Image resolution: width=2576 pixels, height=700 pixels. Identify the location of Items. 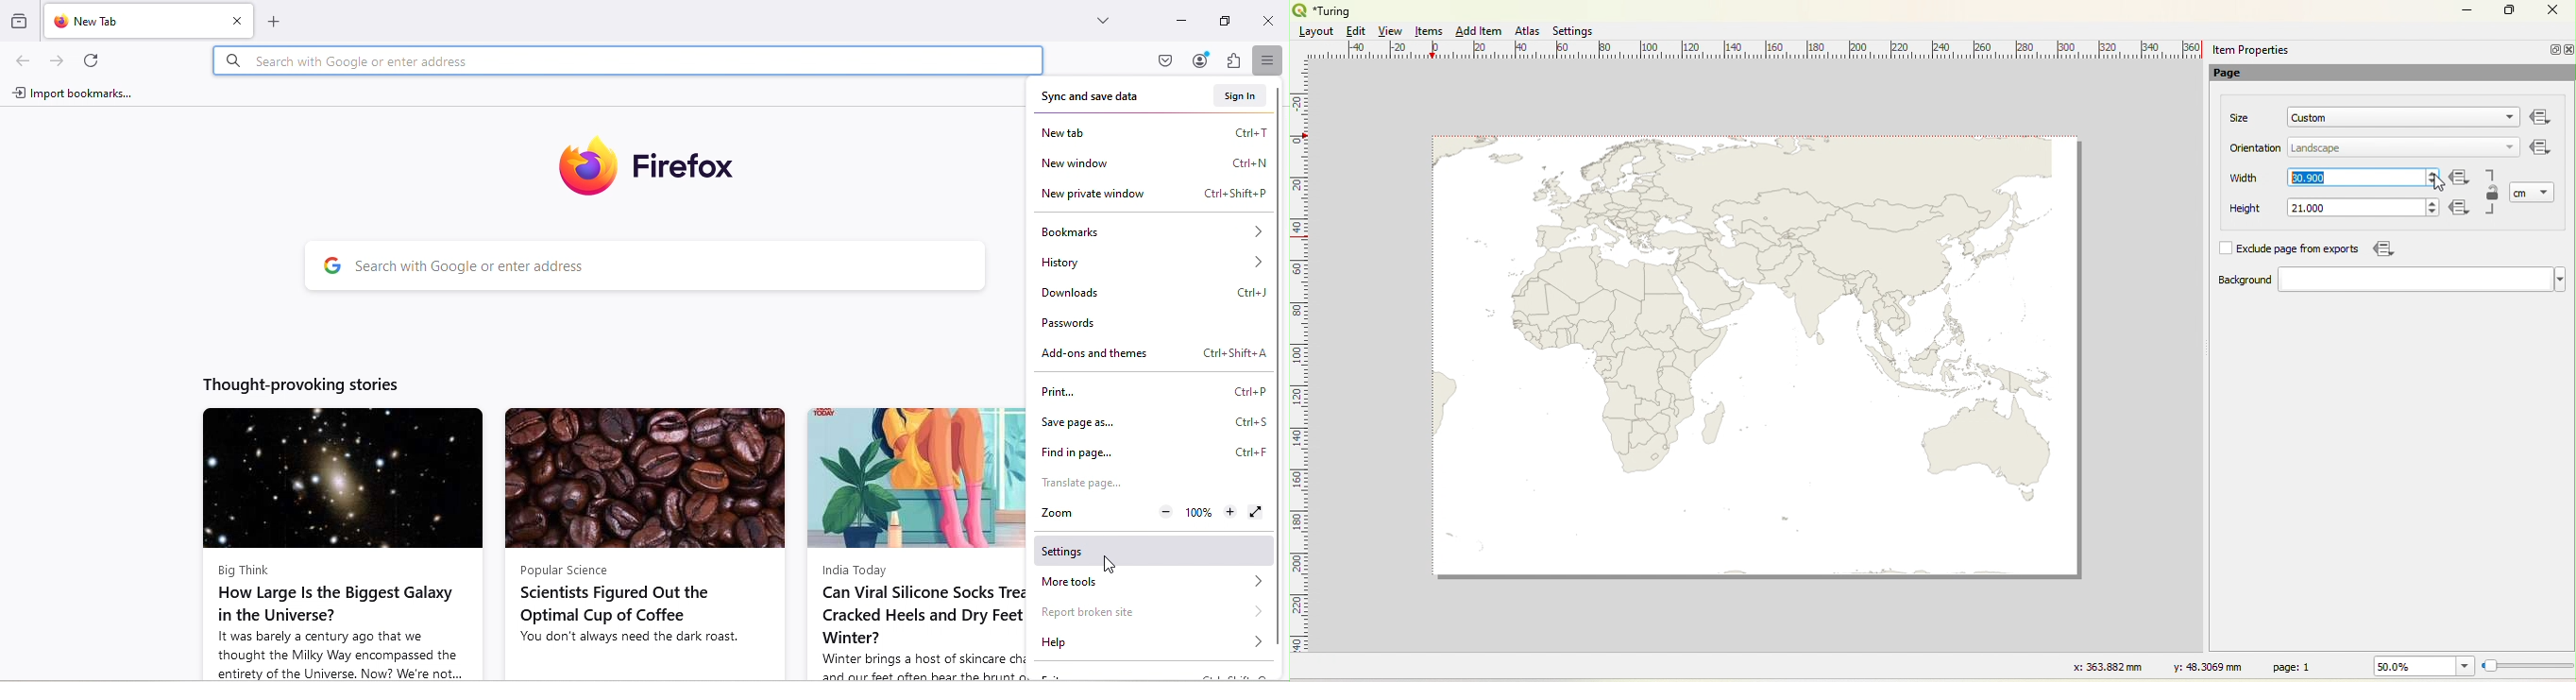
(1430, 32).